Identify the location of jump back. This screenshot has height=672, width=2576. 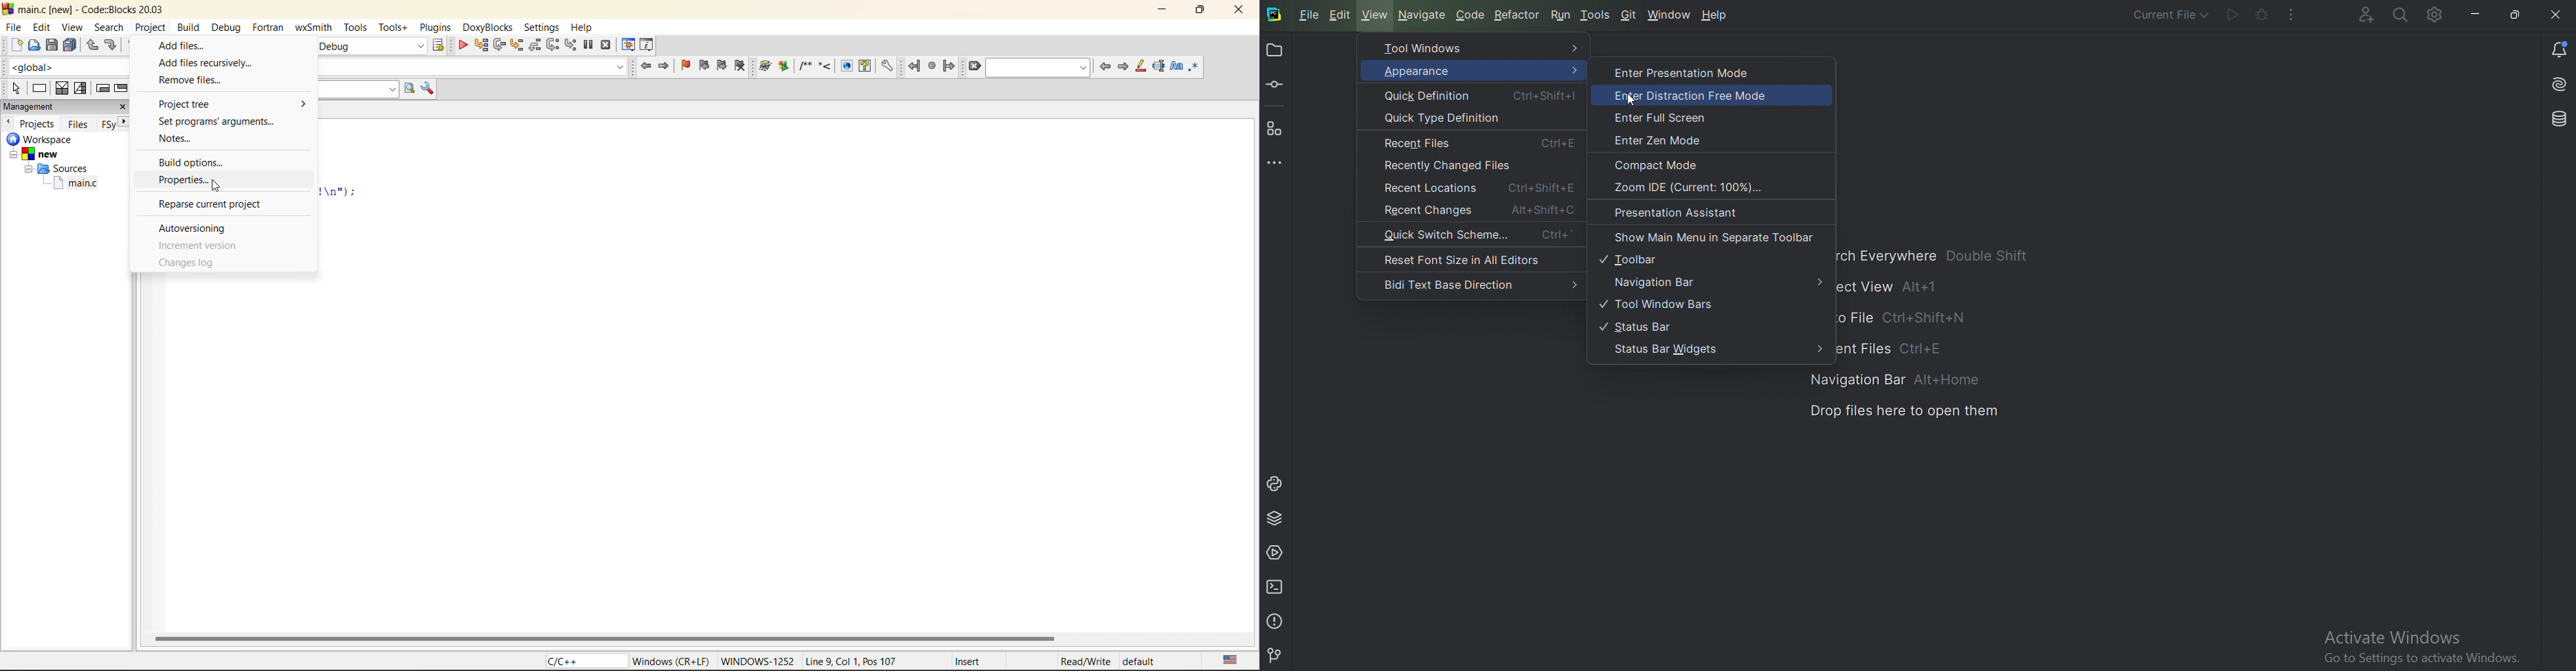
(645, 67).